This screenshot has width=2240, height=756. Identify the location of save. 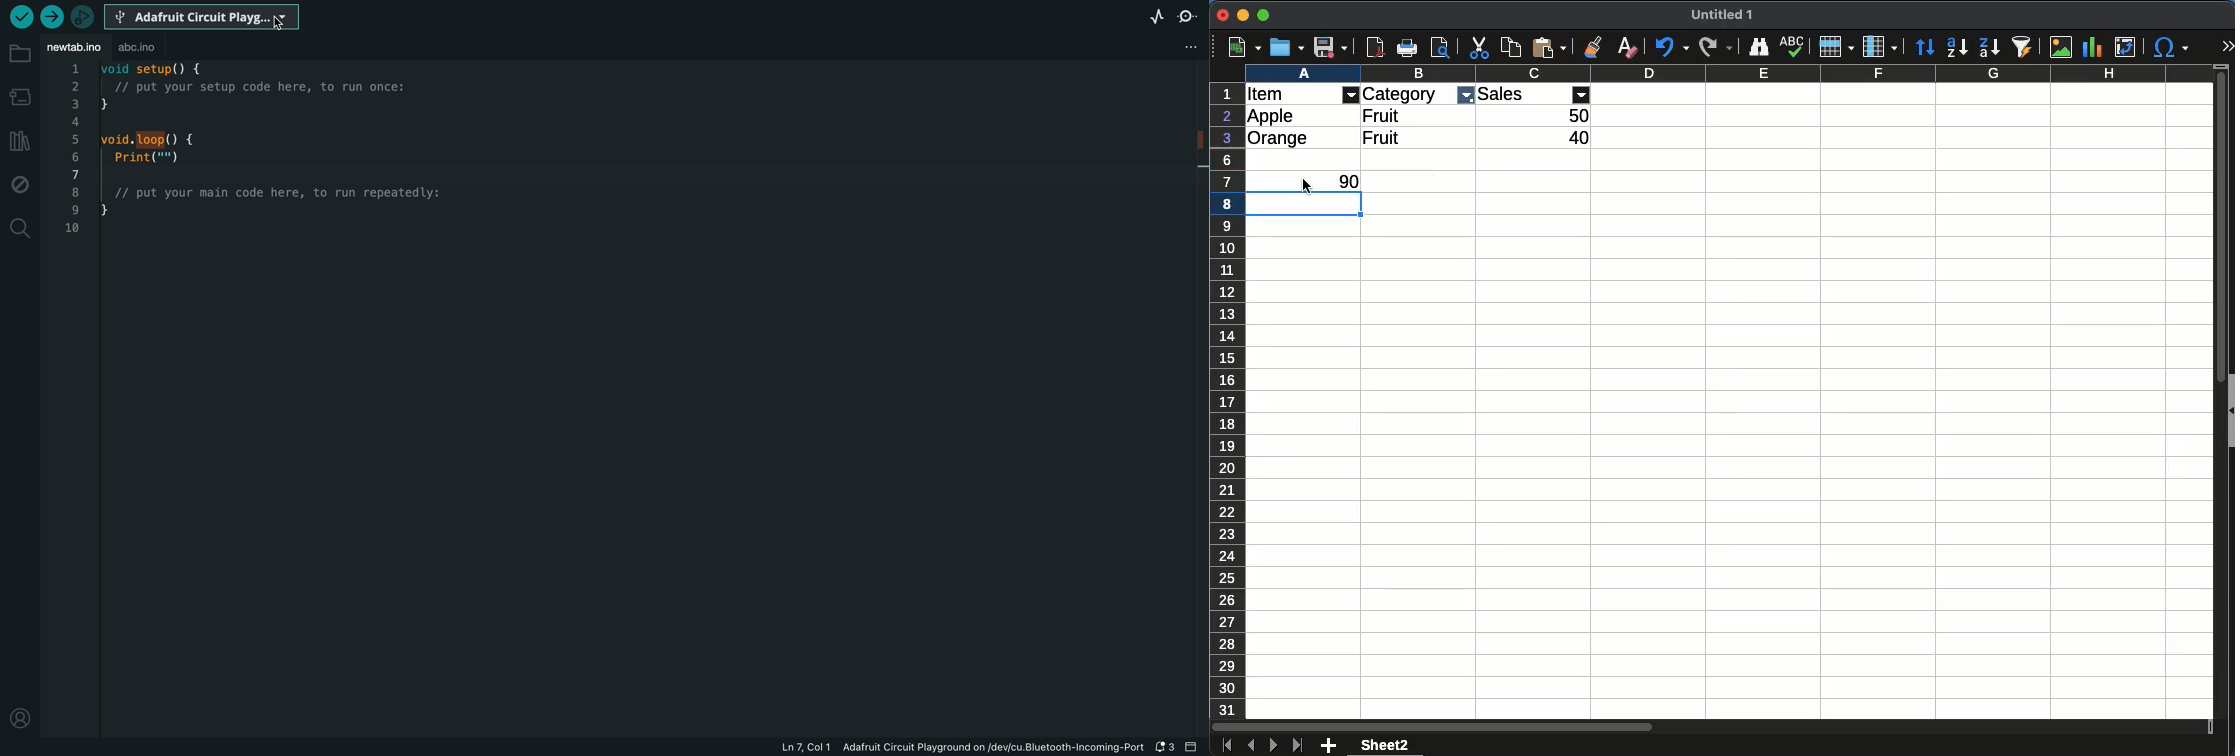
(1332, 47).